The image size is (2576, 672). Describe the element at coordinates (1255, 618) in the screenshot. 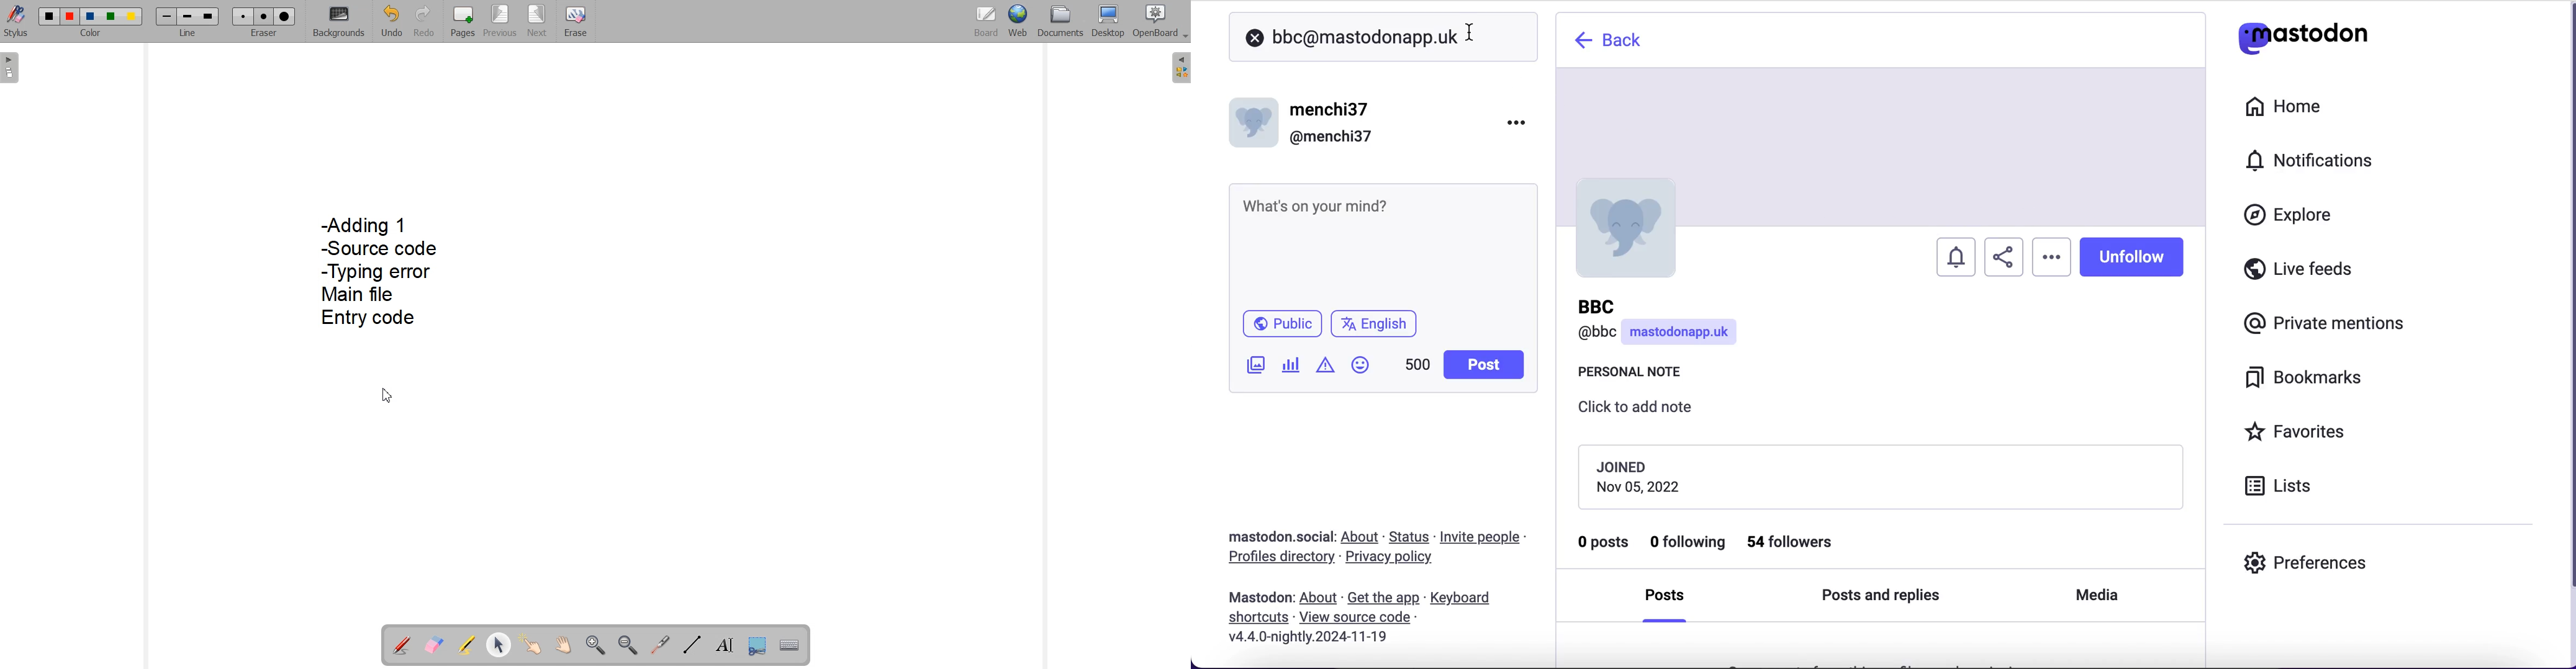

I see `shortcuts` at that location.